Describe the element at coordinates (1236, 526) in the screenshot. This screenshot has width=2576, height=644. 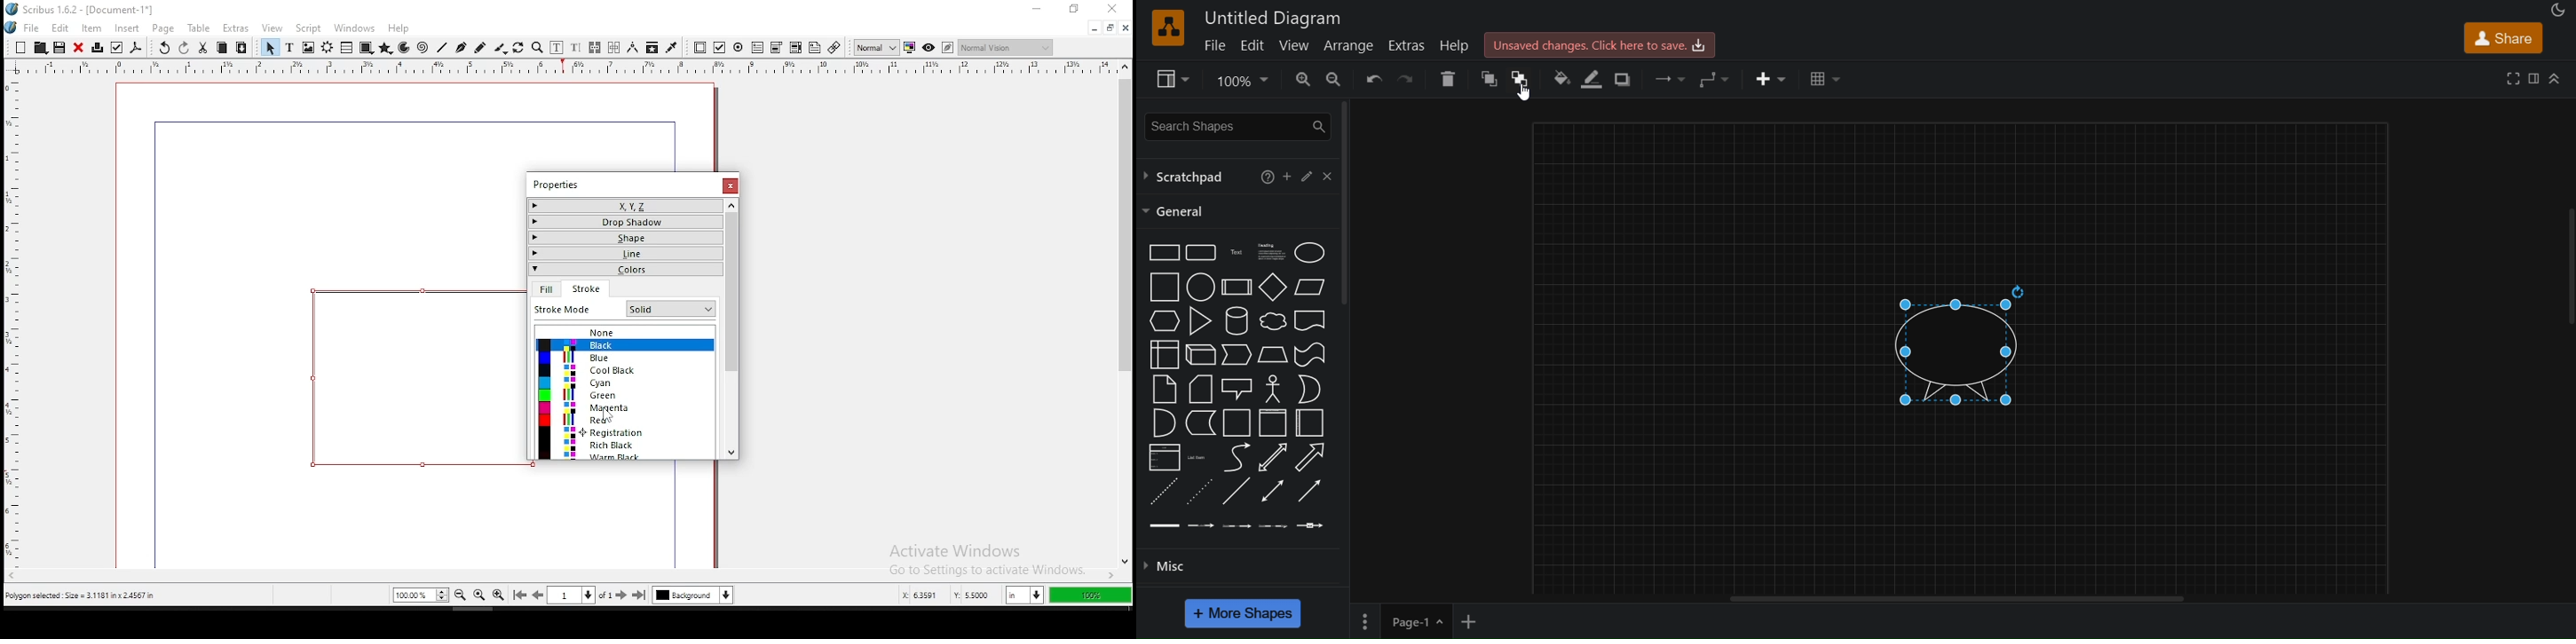
I see `connetor with 2 lable` at that location.